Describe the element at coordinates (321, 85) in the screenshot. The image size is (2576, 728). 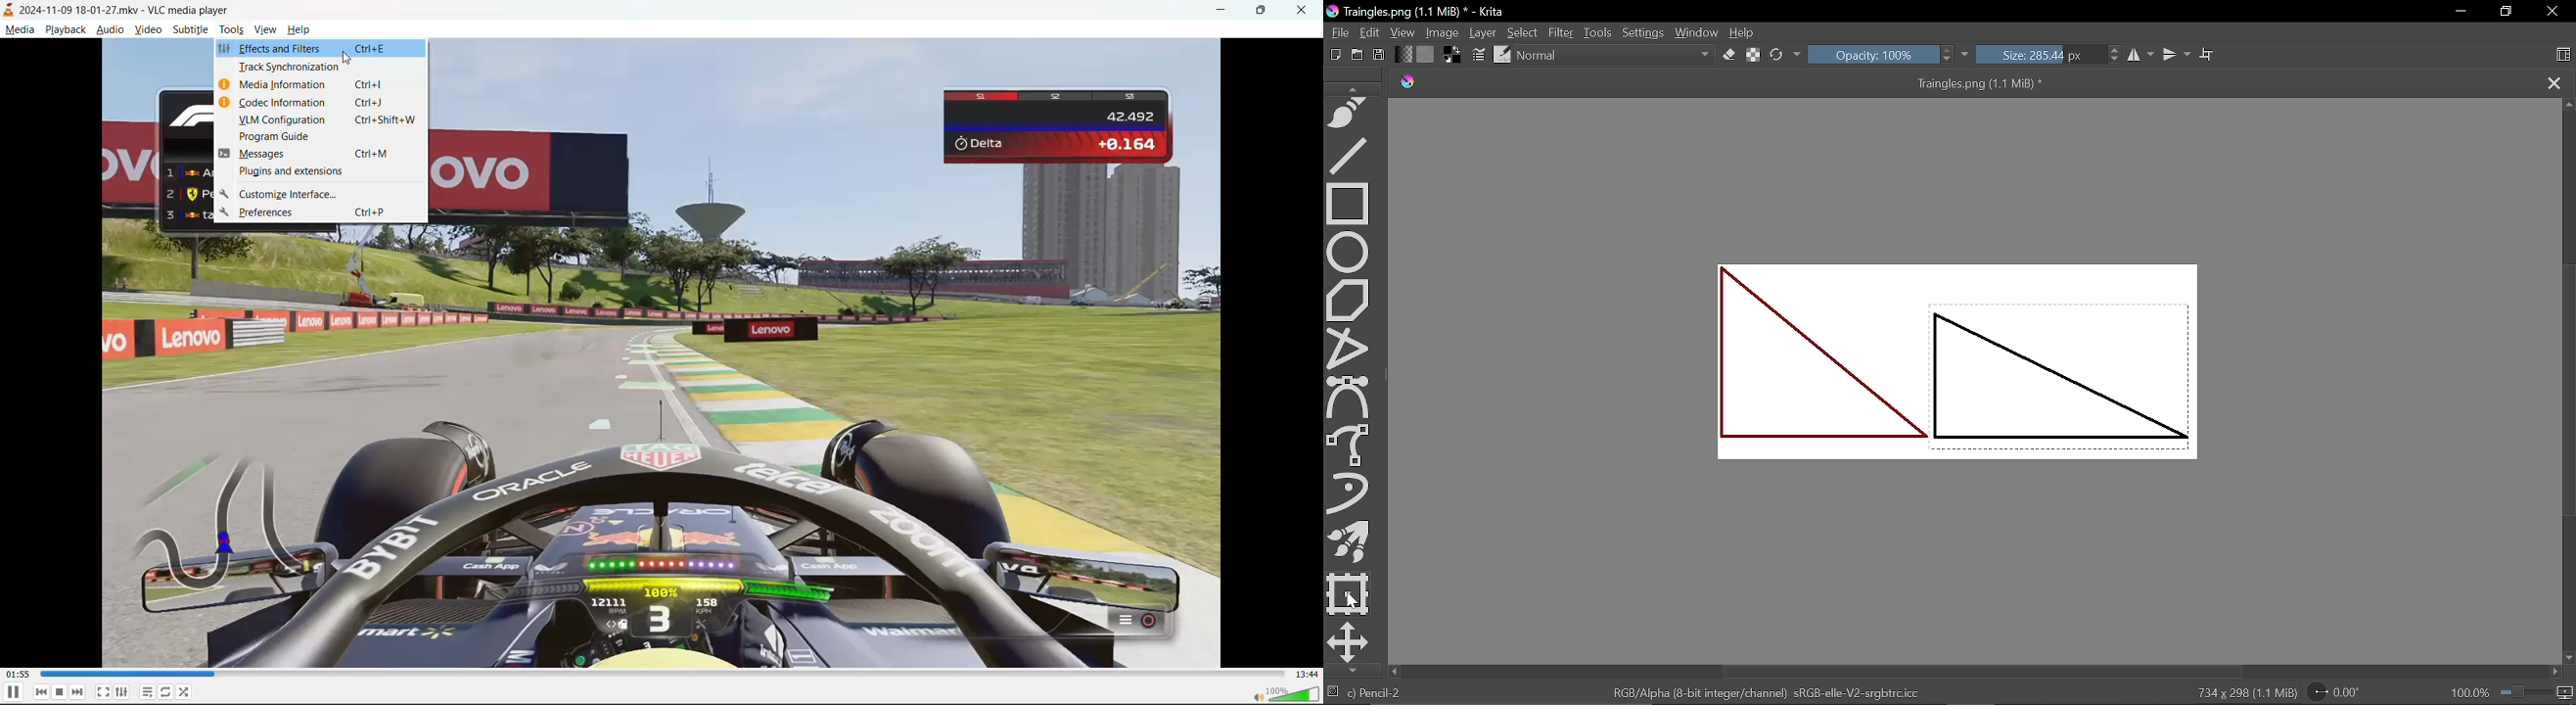
I see `media information` at that location.